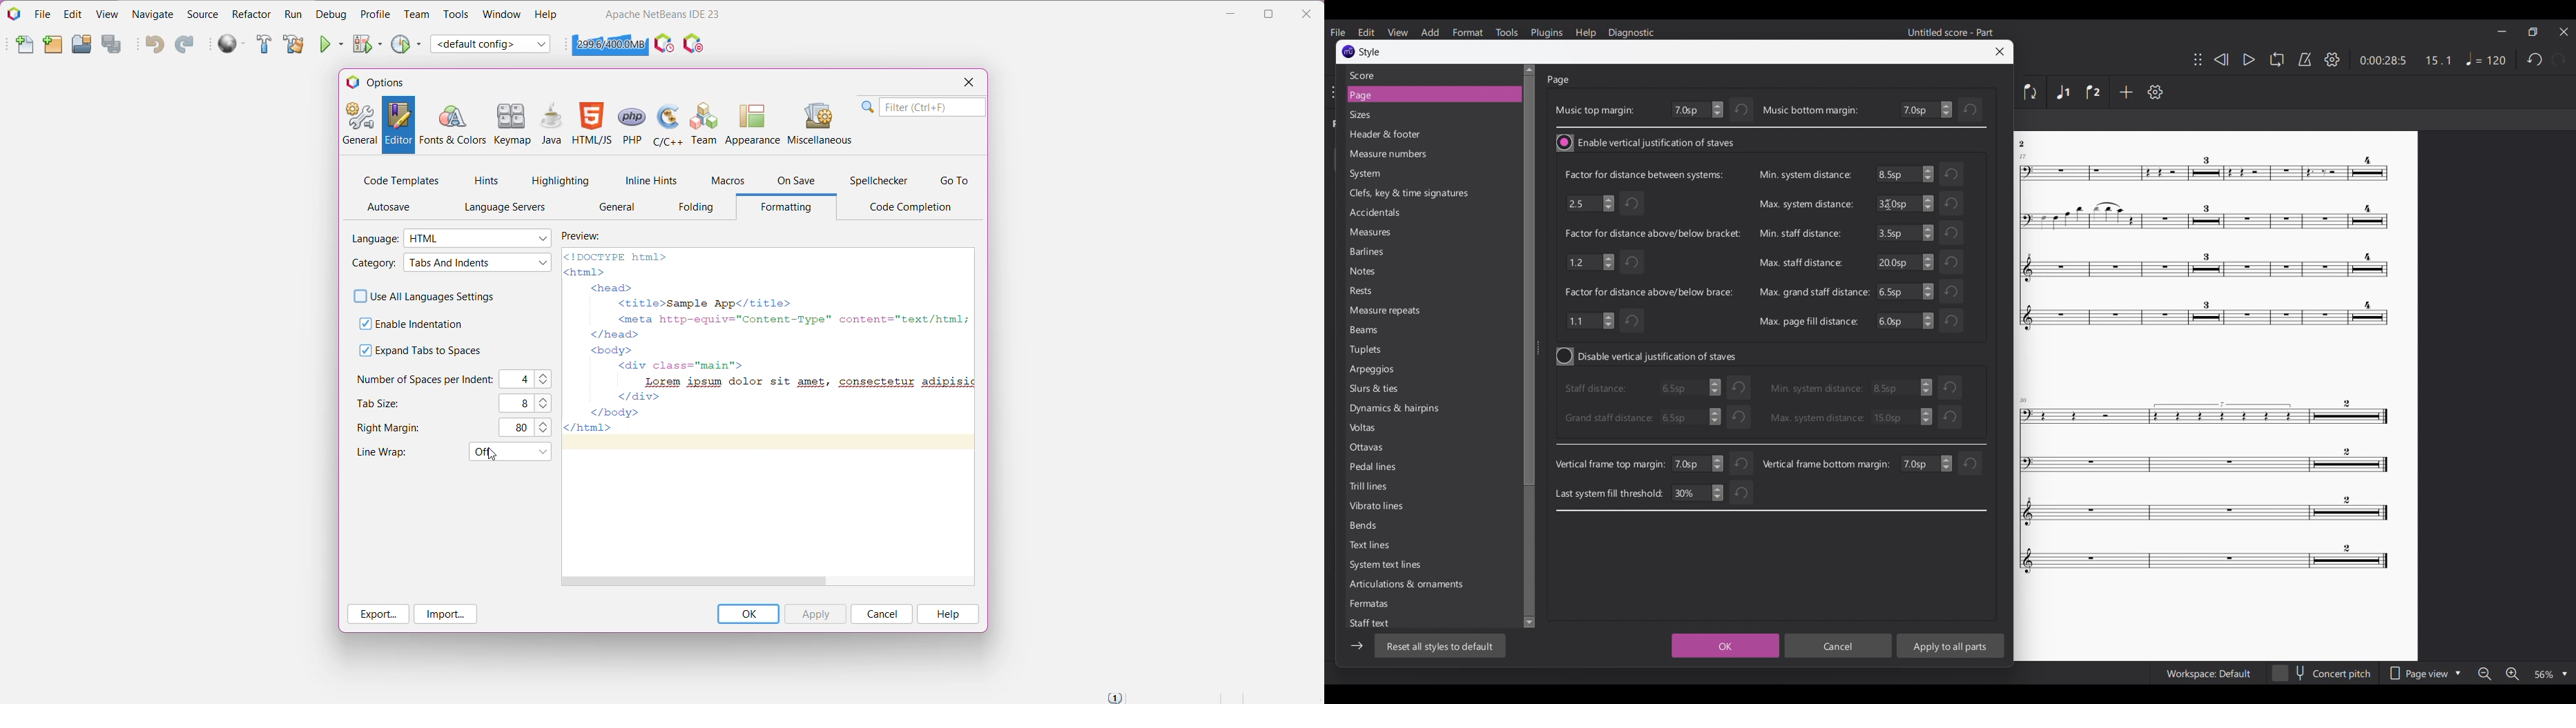 This screenshot has width=2576, height=728. I want to click on 1.1, so click(1590, 320).